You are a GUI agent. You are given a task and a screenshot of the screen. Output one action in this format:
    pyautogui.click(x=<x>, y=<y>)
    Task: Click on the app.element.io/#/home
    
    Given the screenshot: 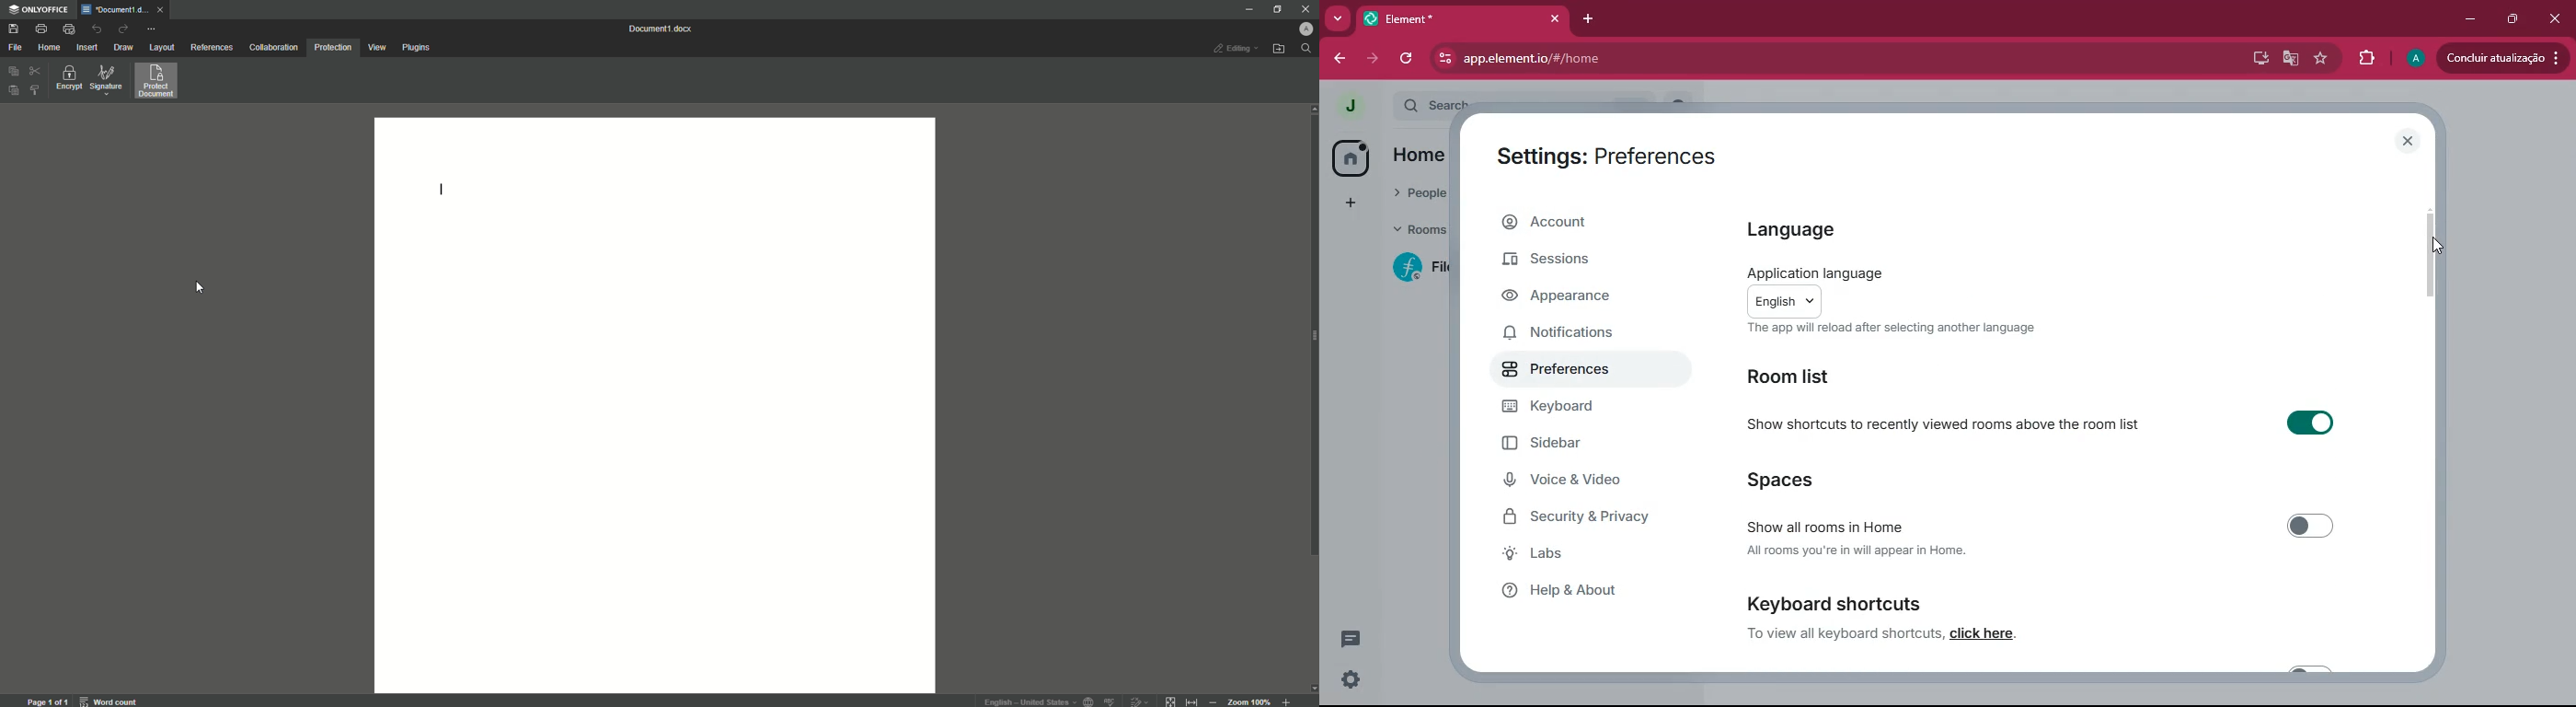 What is the action you would take?
    pyautogui.click(x=1646, y=60)
    